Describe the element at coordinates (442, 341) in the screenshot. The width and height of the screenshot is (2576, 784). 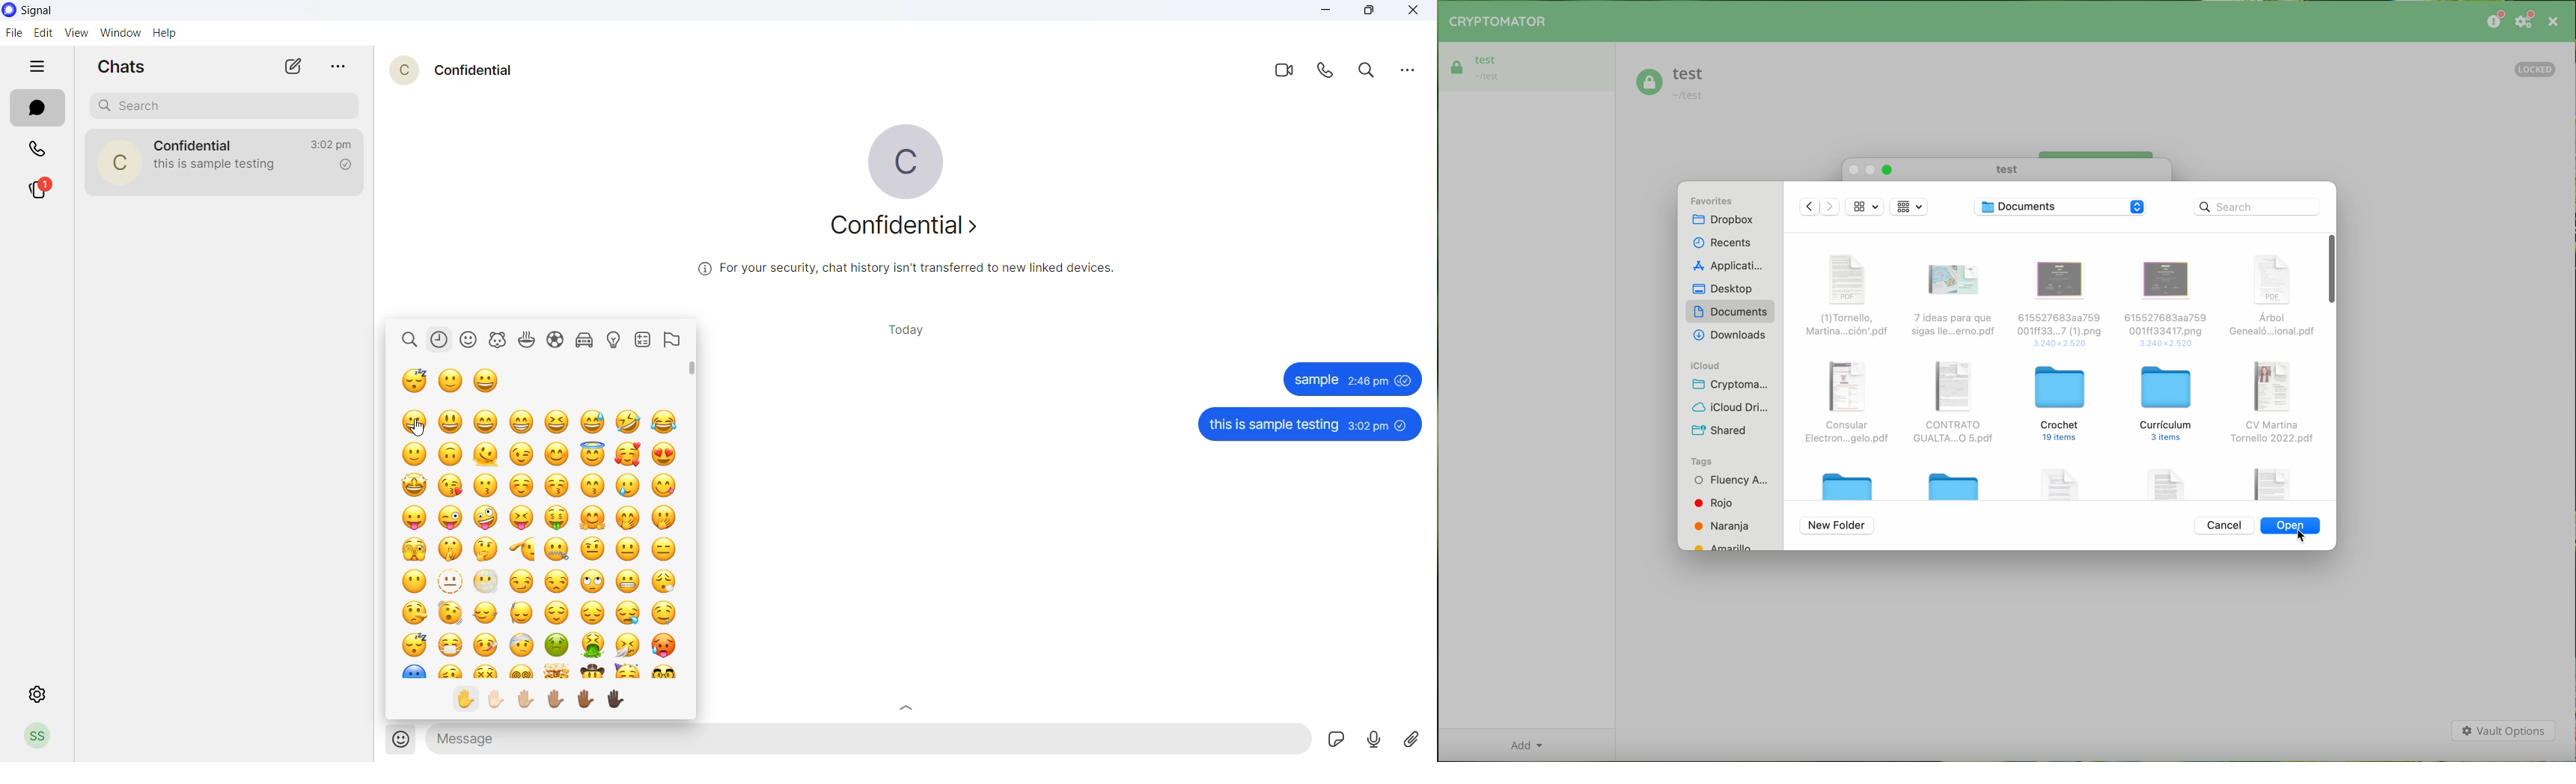
I see `recently used emojis` at that location.